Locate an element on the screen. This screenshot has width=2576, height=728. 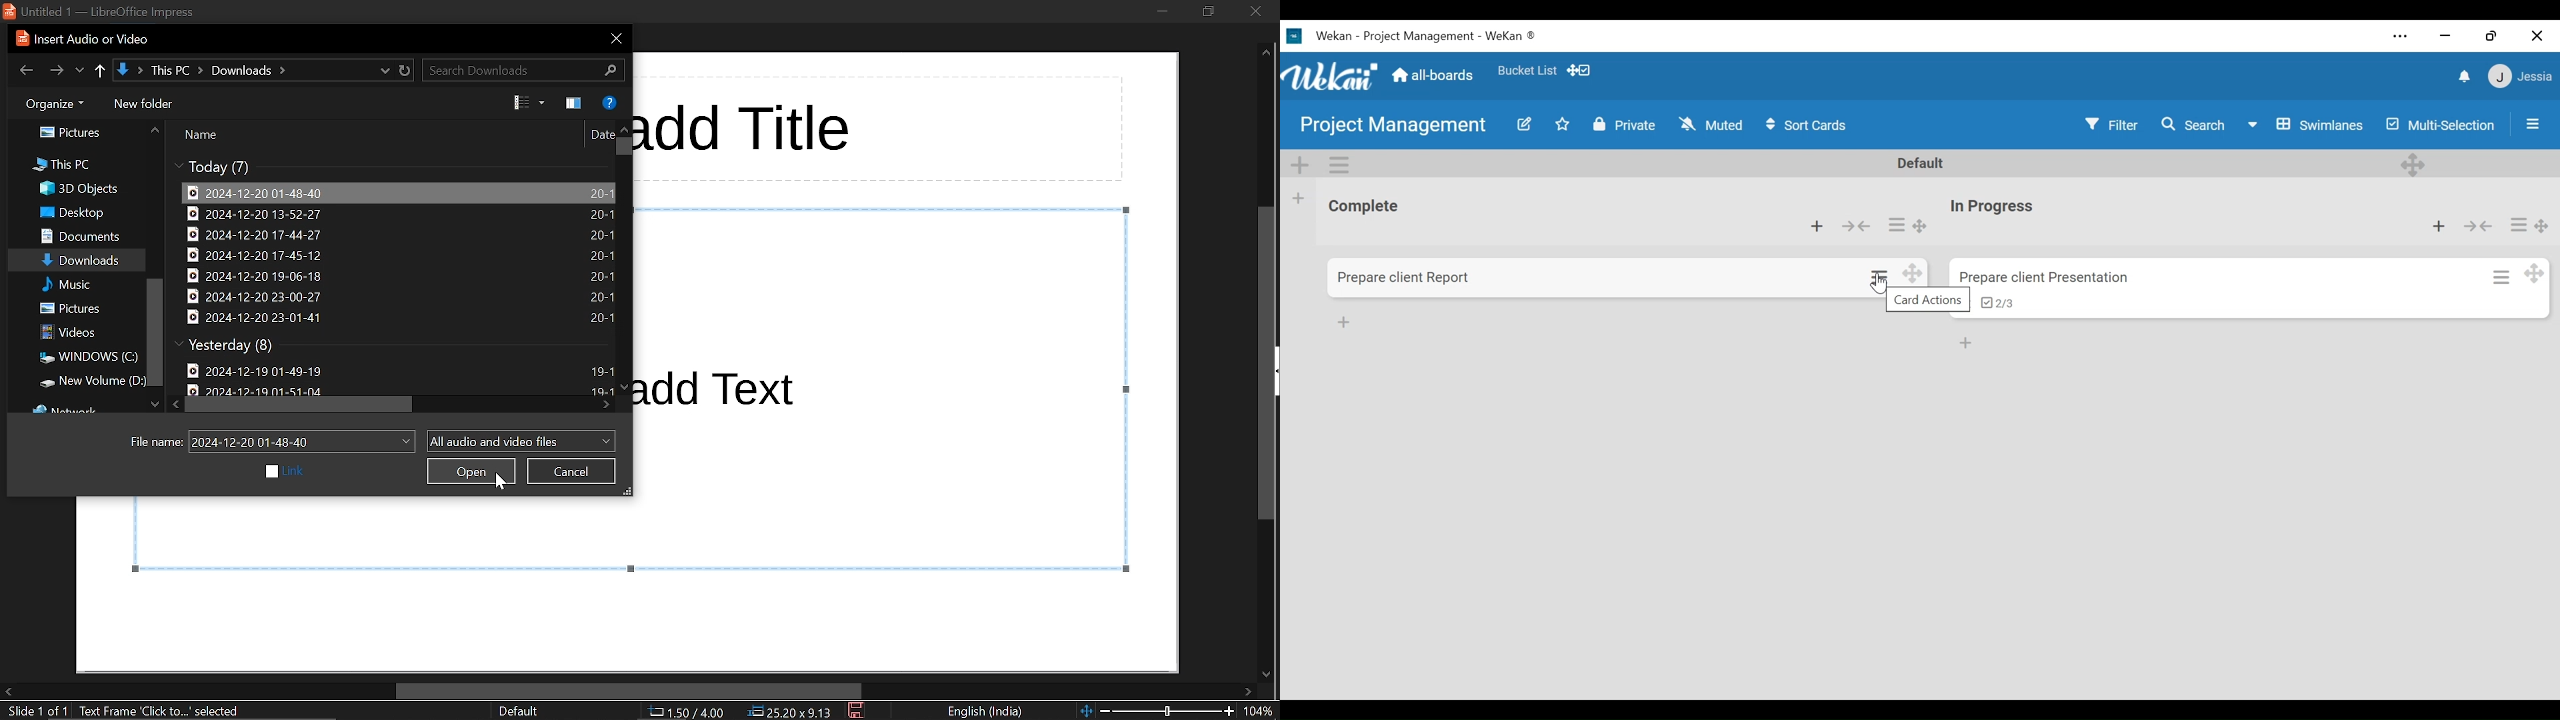
file name is located at coordinates (154, 442).